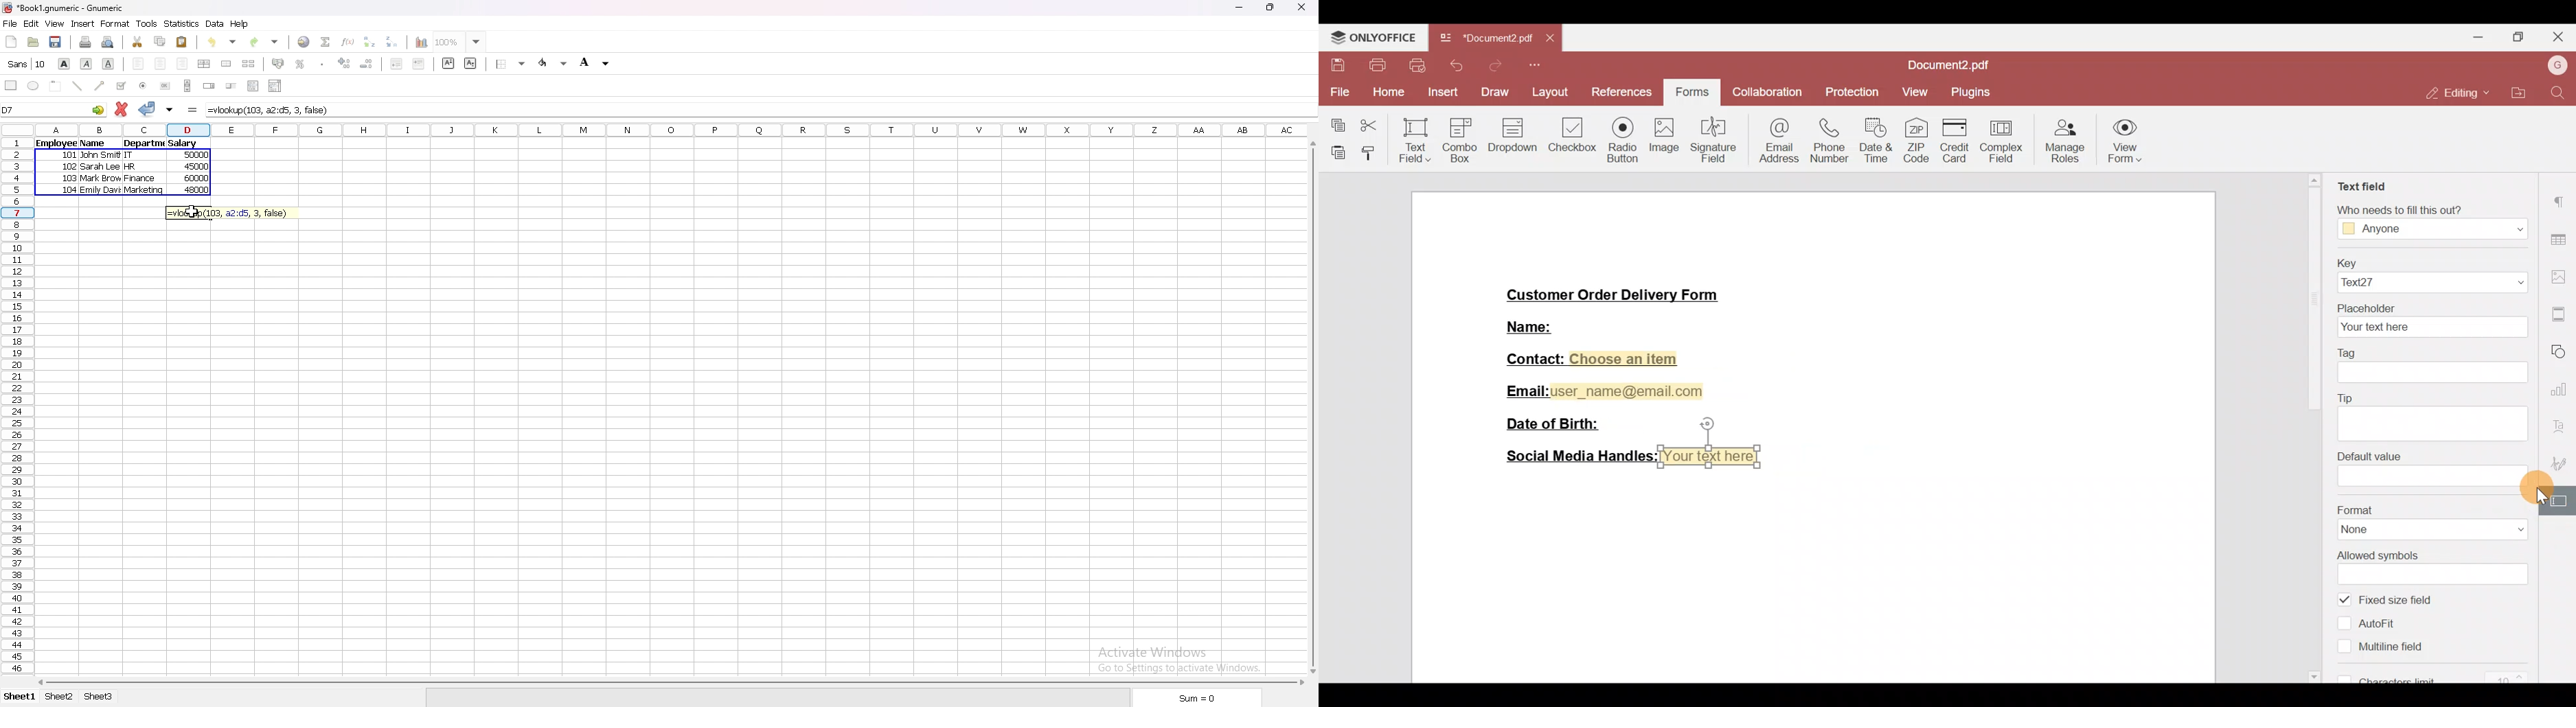  Describe the element at coordinates (1769, 94) in the screenshot. I see `Collaboration` at that location.